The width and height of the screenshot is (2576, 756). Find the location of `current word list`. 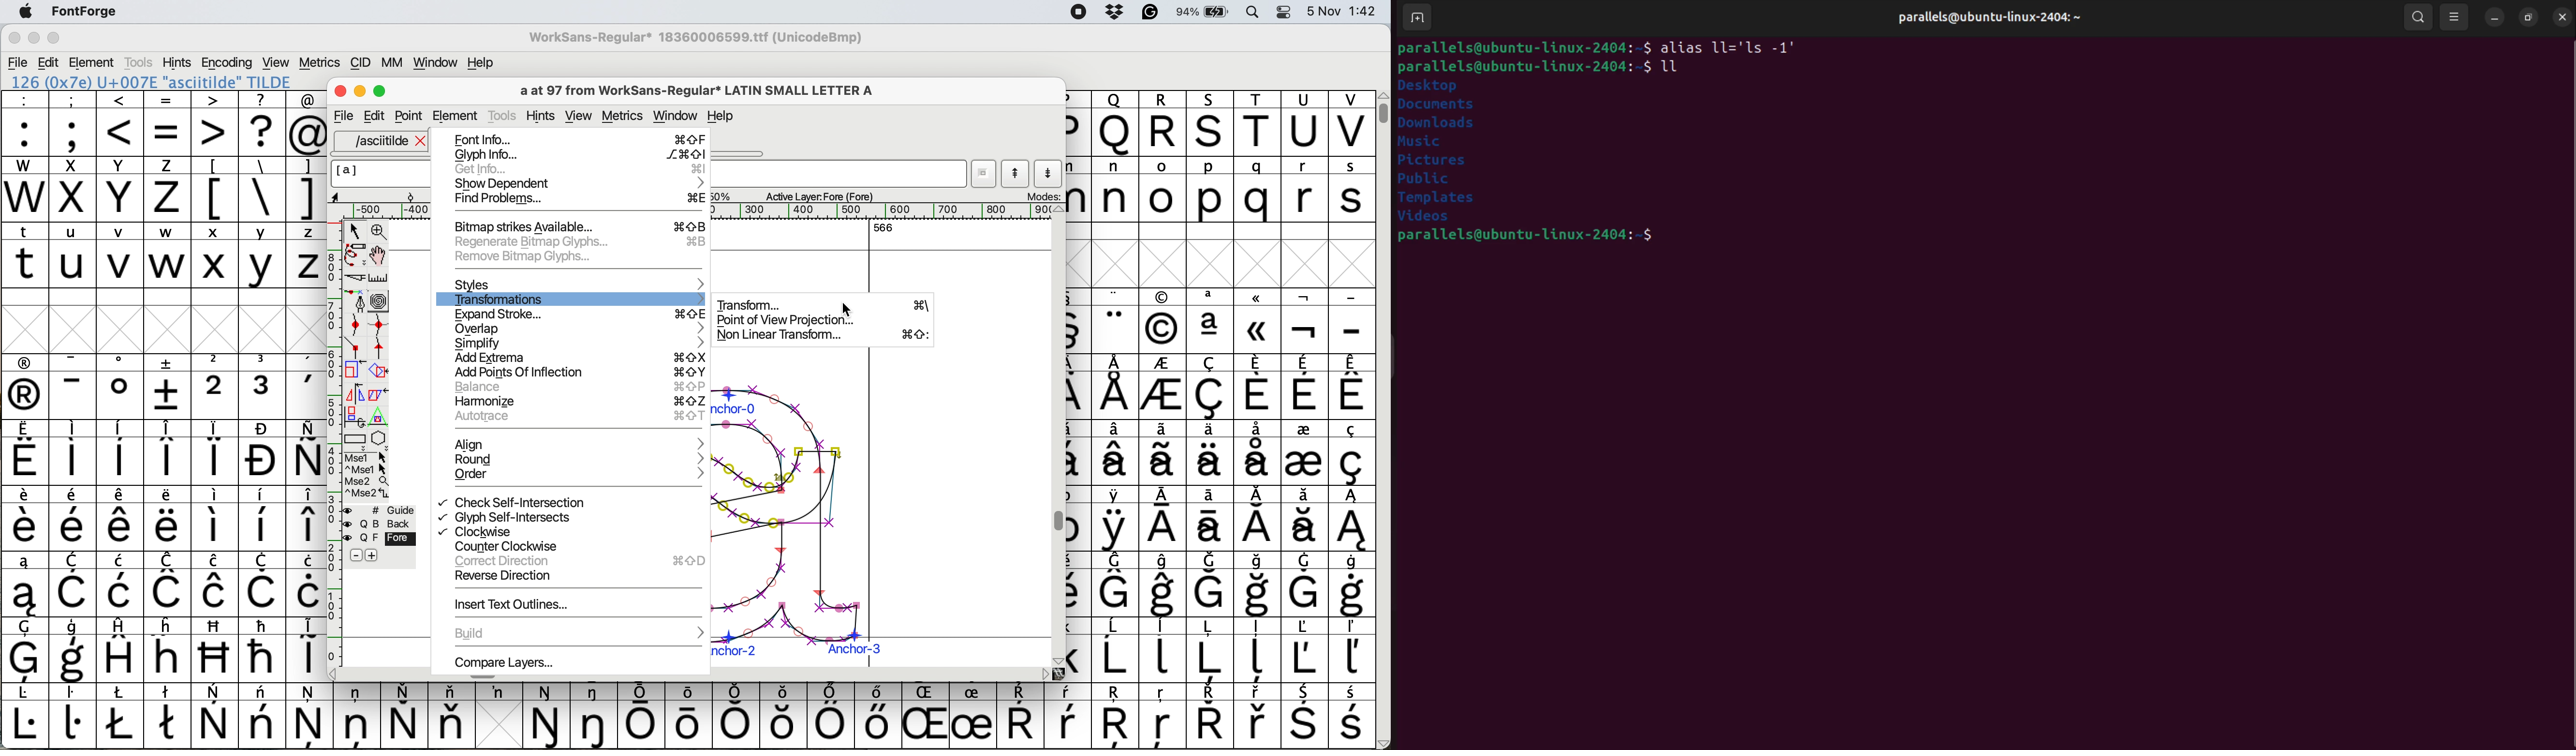

current word list is located at coordinates (984, 176).